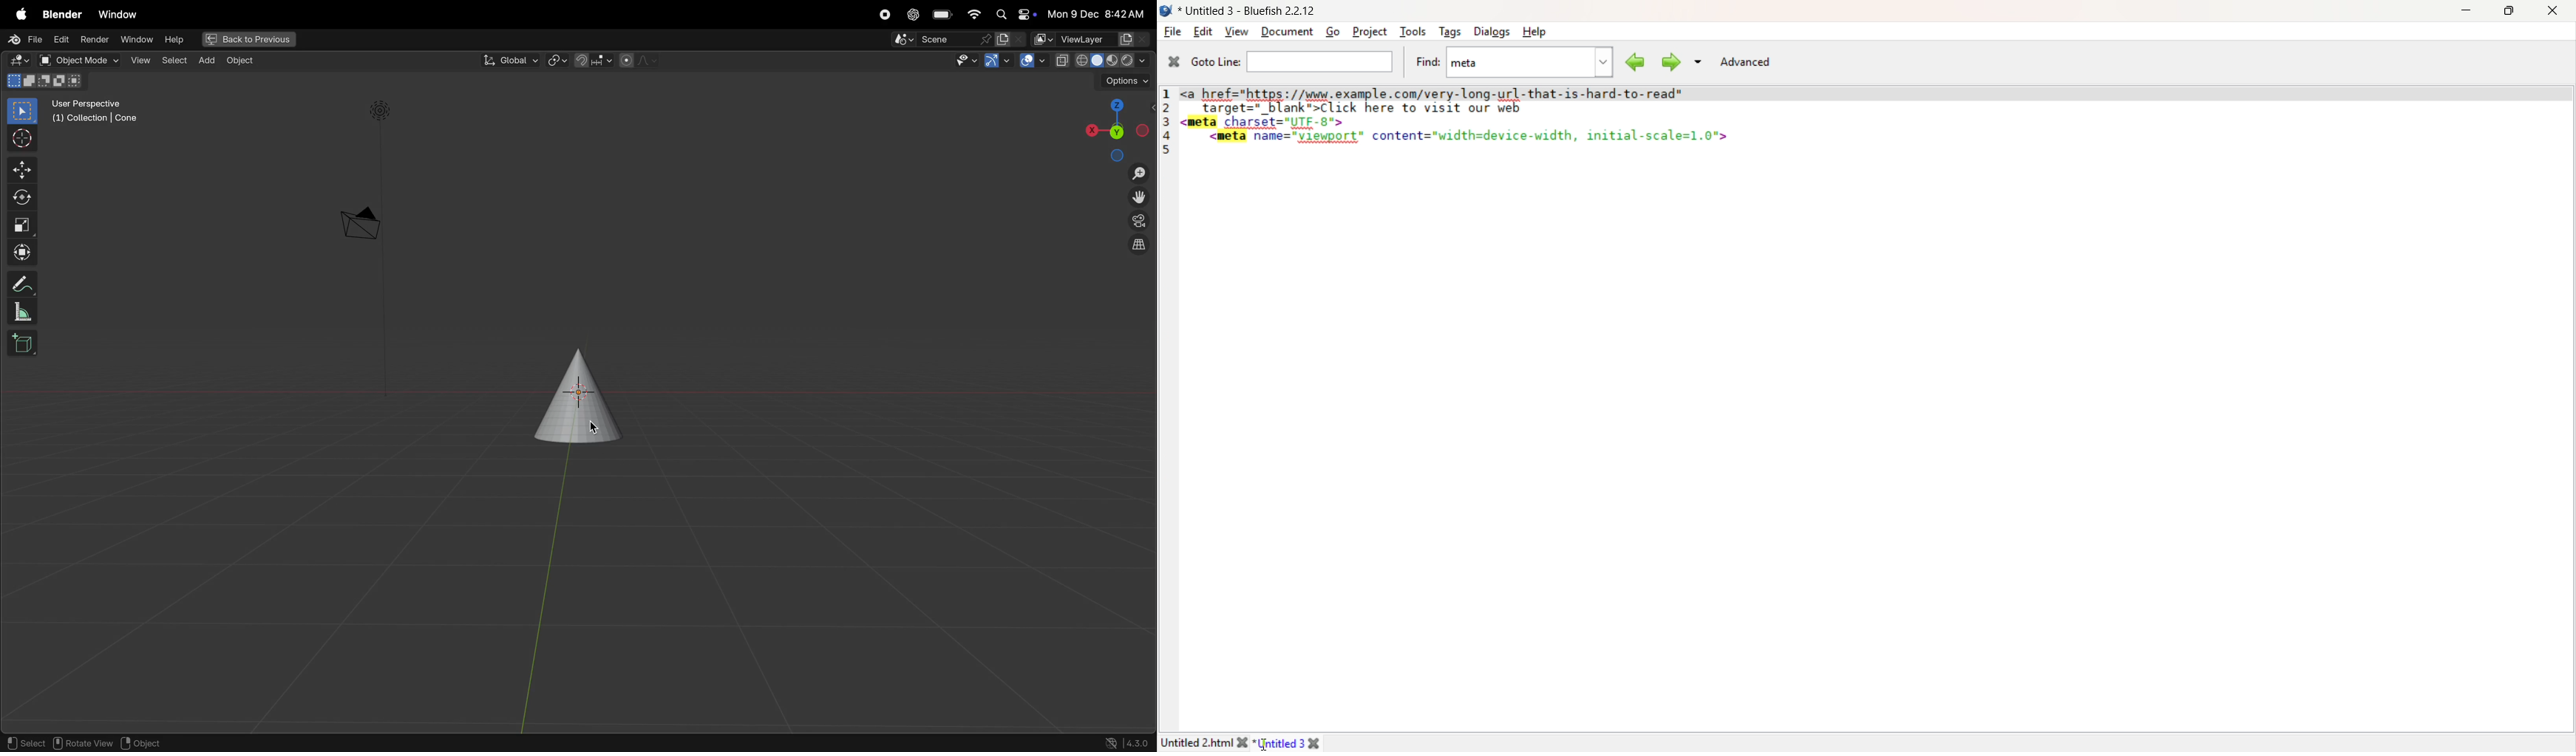 Image resolution: width=2576 pixels, height=756 pixels. I want to click on Tags, so click(1448, 32).